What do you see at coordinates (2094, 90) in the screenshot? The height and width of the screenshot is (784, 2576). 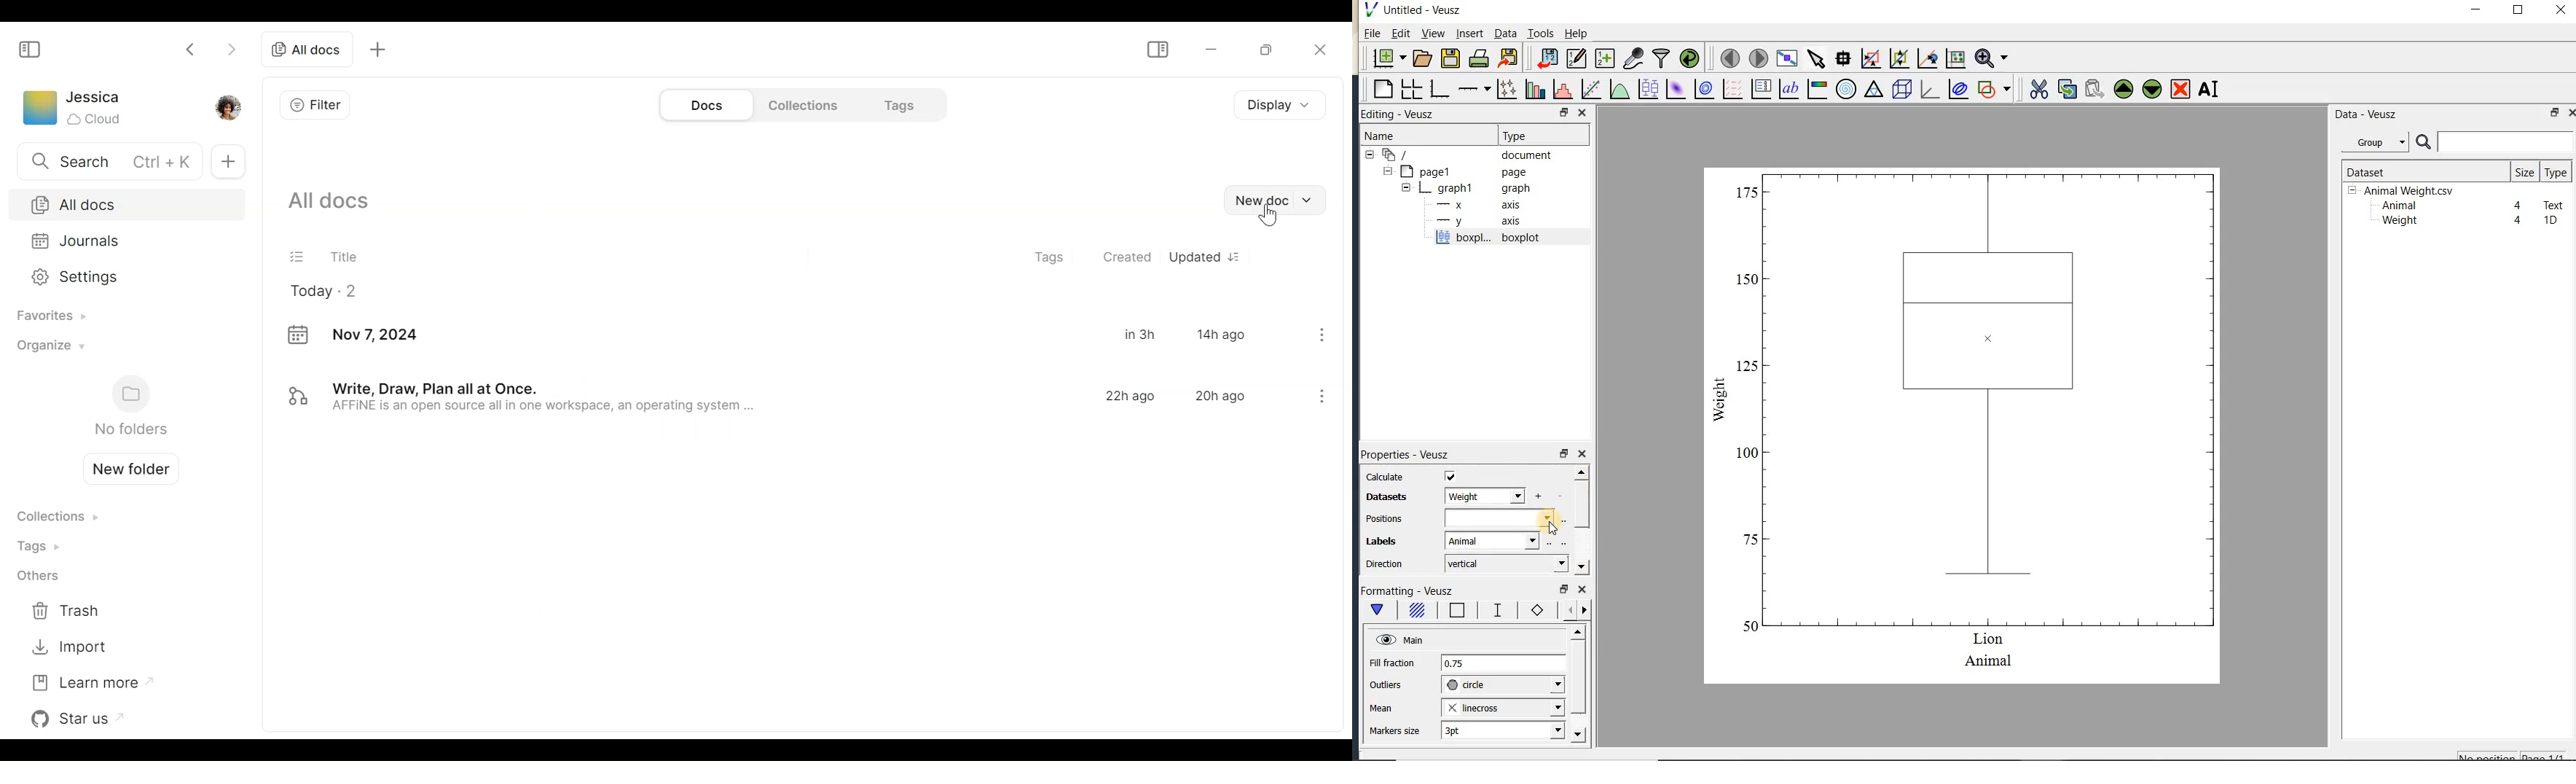 I see `paste widget from the clipboard` at bounding box center [2094, 90].